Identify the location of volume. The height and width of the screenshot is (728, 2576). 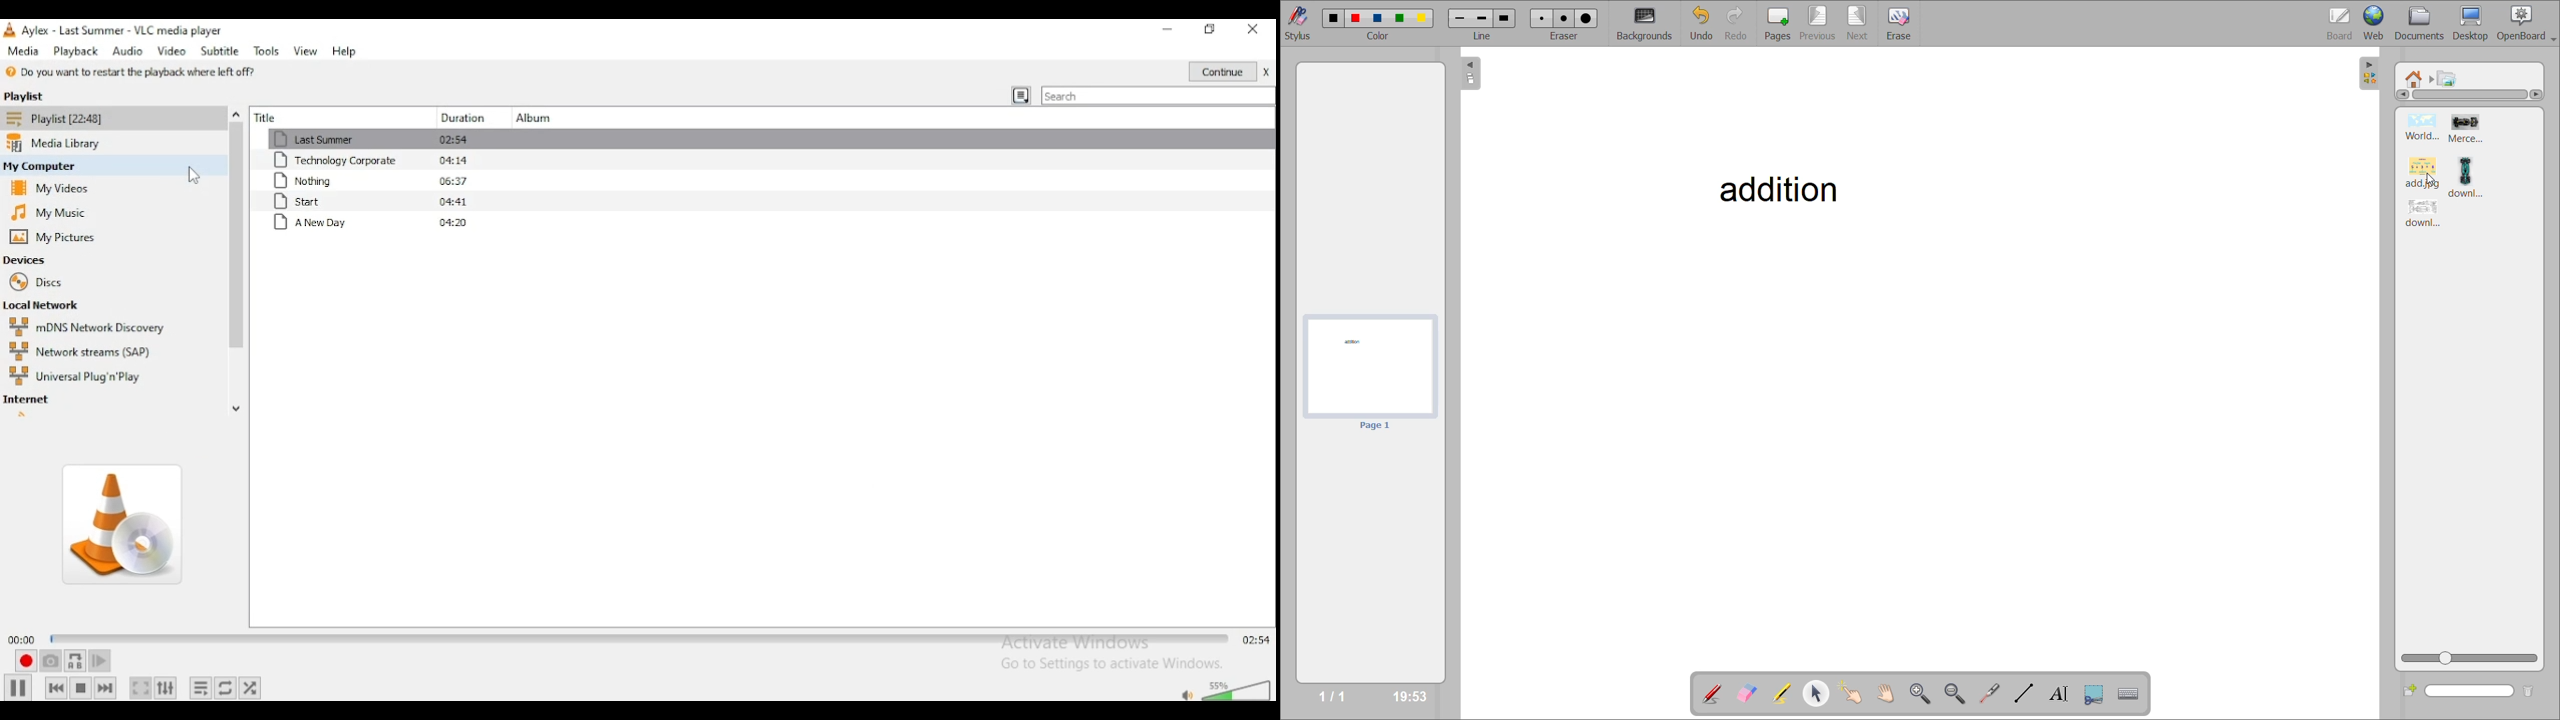
(1238, 691).